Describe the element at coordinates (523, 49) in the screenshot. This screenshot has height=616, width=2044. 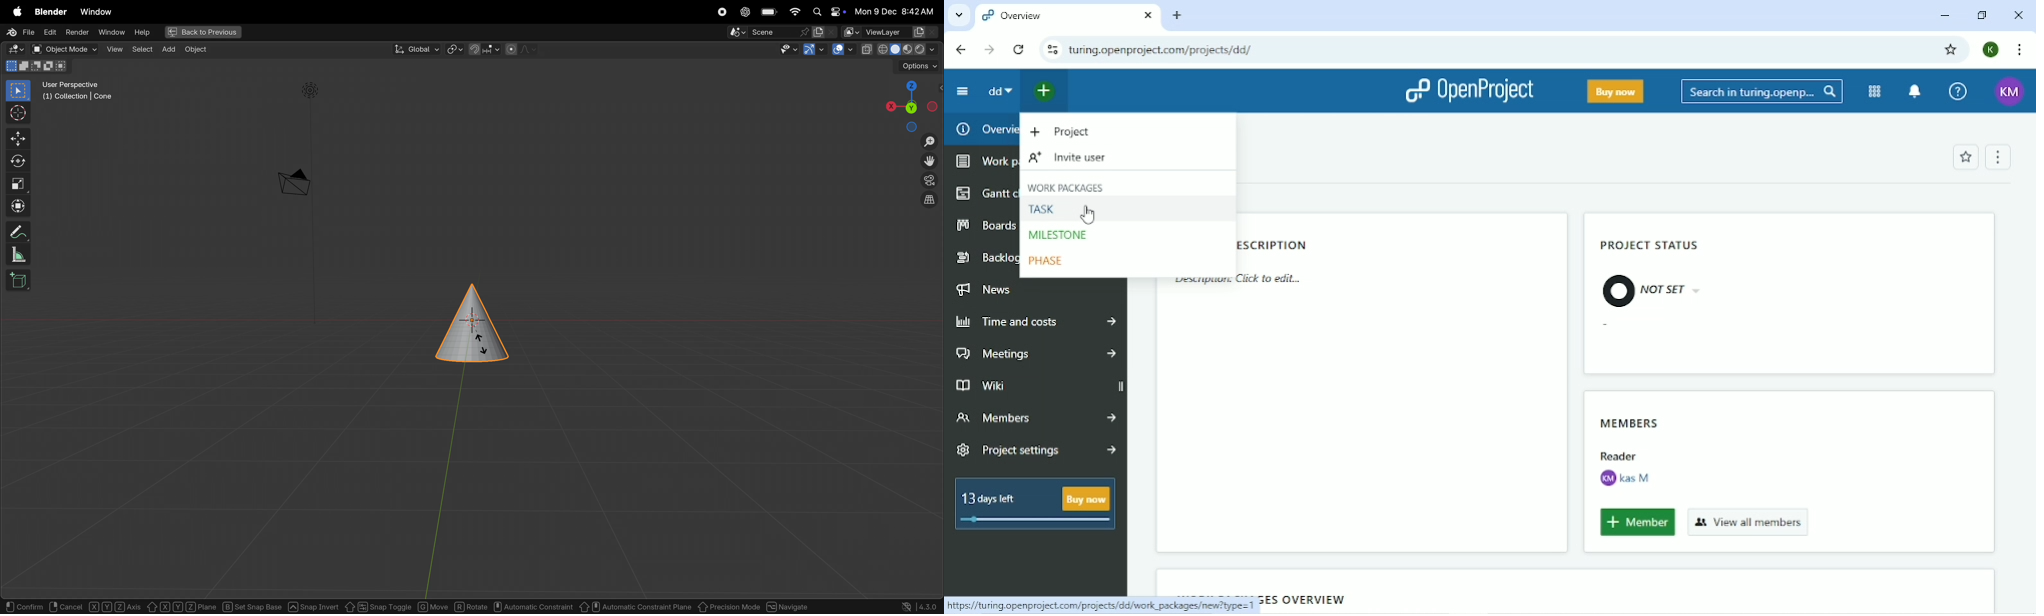
I see `proportional objects` at that location.